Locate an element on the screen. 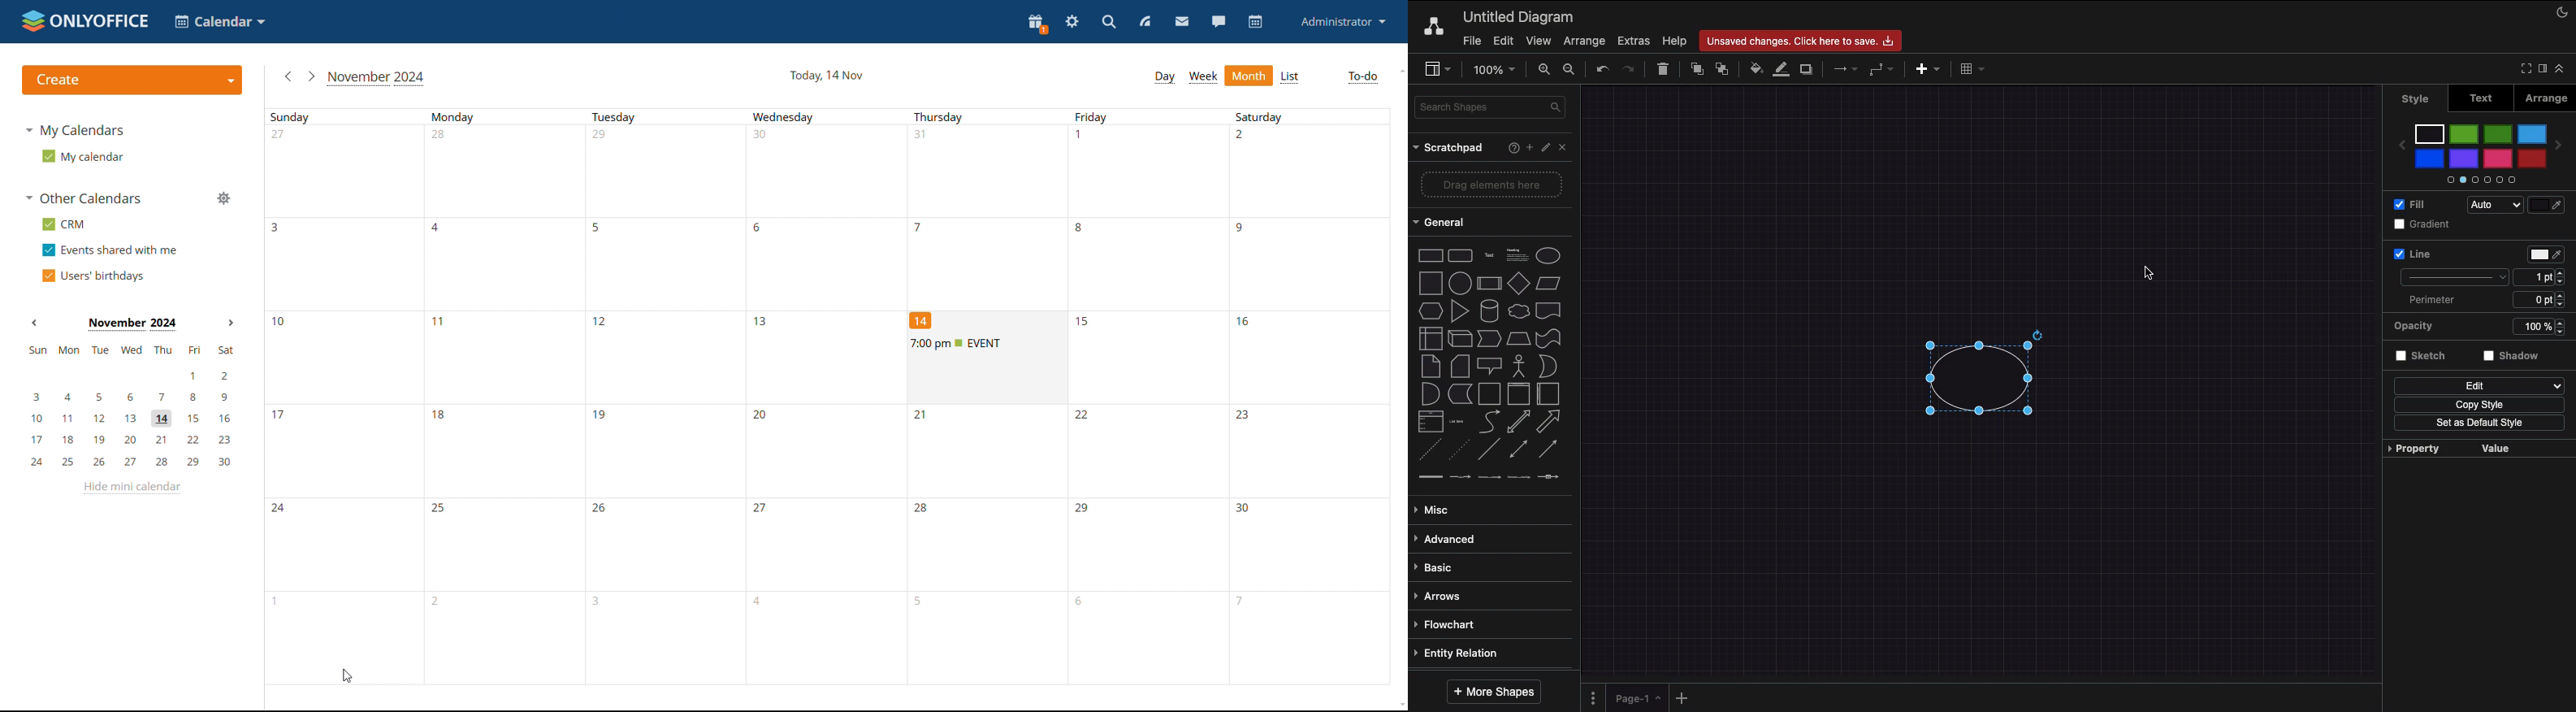 This screenshot has height=728, width=2576. 100% is located at coordinates (1496, 70).